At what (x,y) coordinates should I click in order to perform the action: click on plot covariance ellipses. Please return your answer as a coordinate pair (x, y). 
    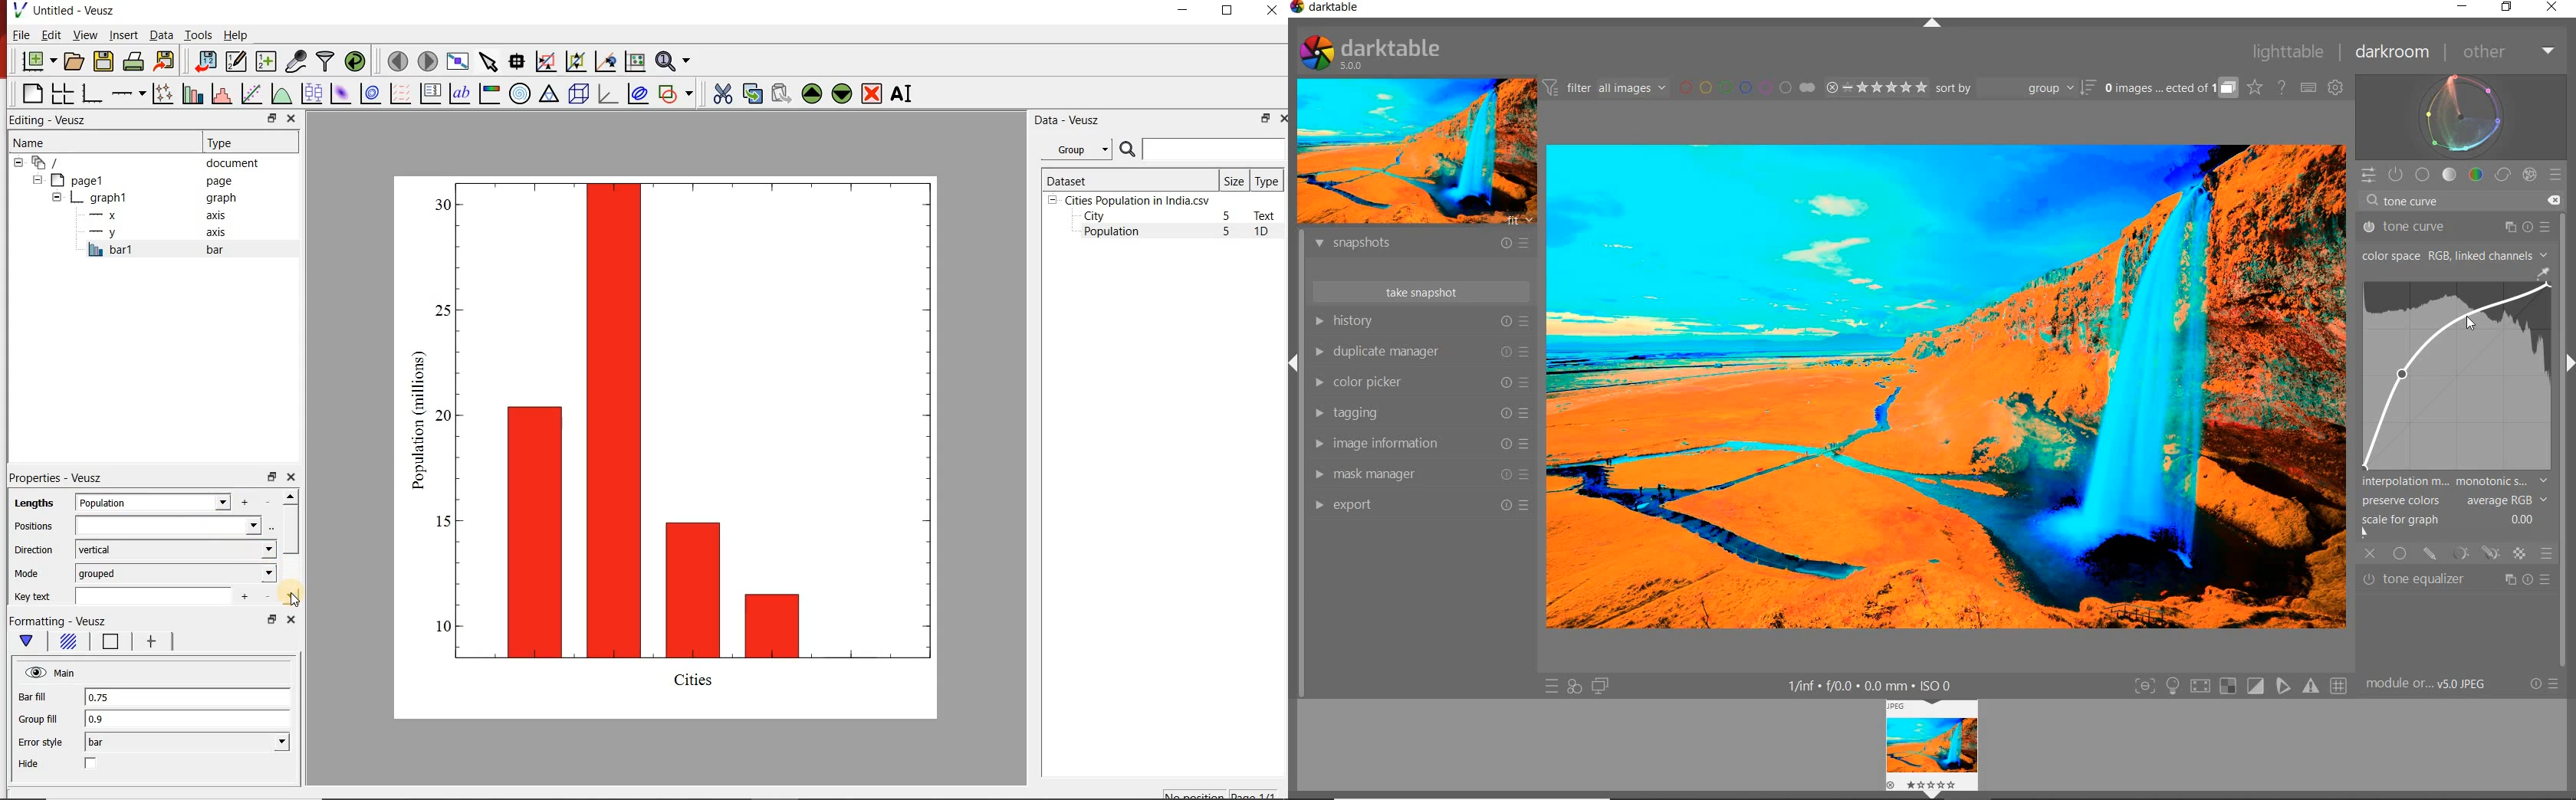
    Looking at the image, I should click on (638, 94).